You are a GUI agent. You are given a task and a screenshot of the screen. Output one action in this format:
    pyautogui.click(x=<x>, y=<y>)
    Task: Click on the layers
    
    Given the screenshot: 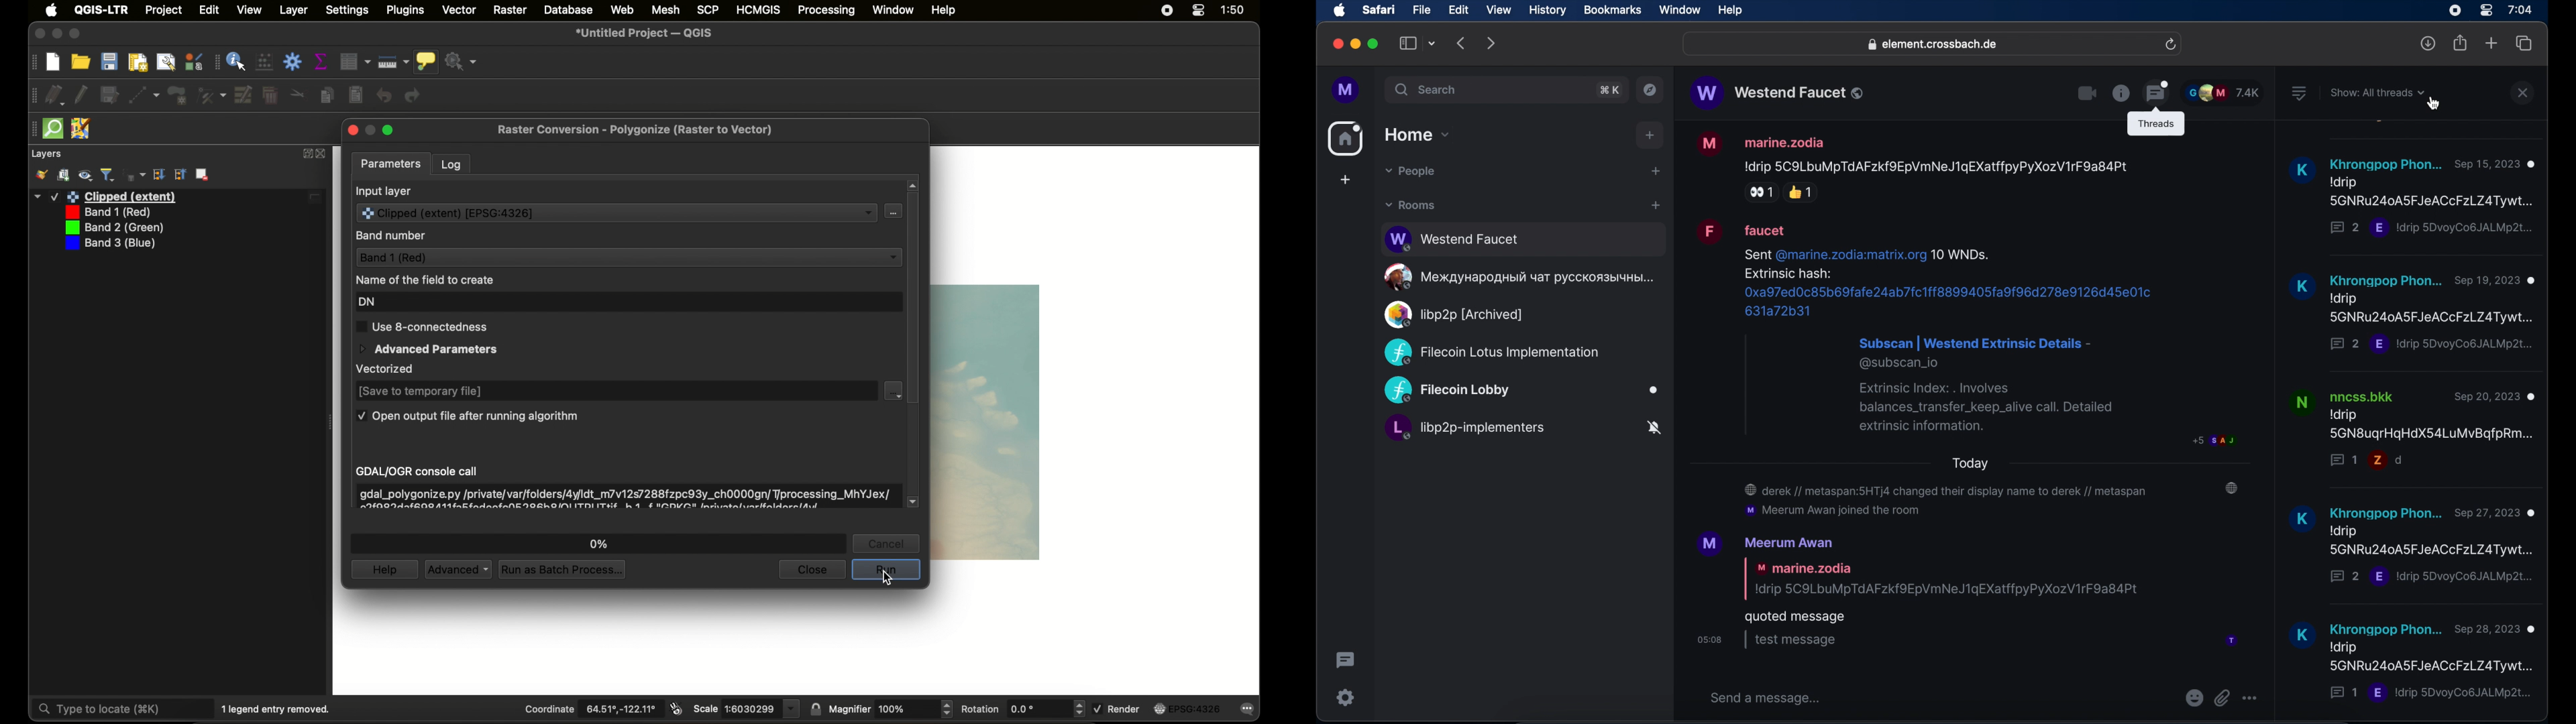 What is the action you would take?
    pyautogui.click(x=46, y=154)
    